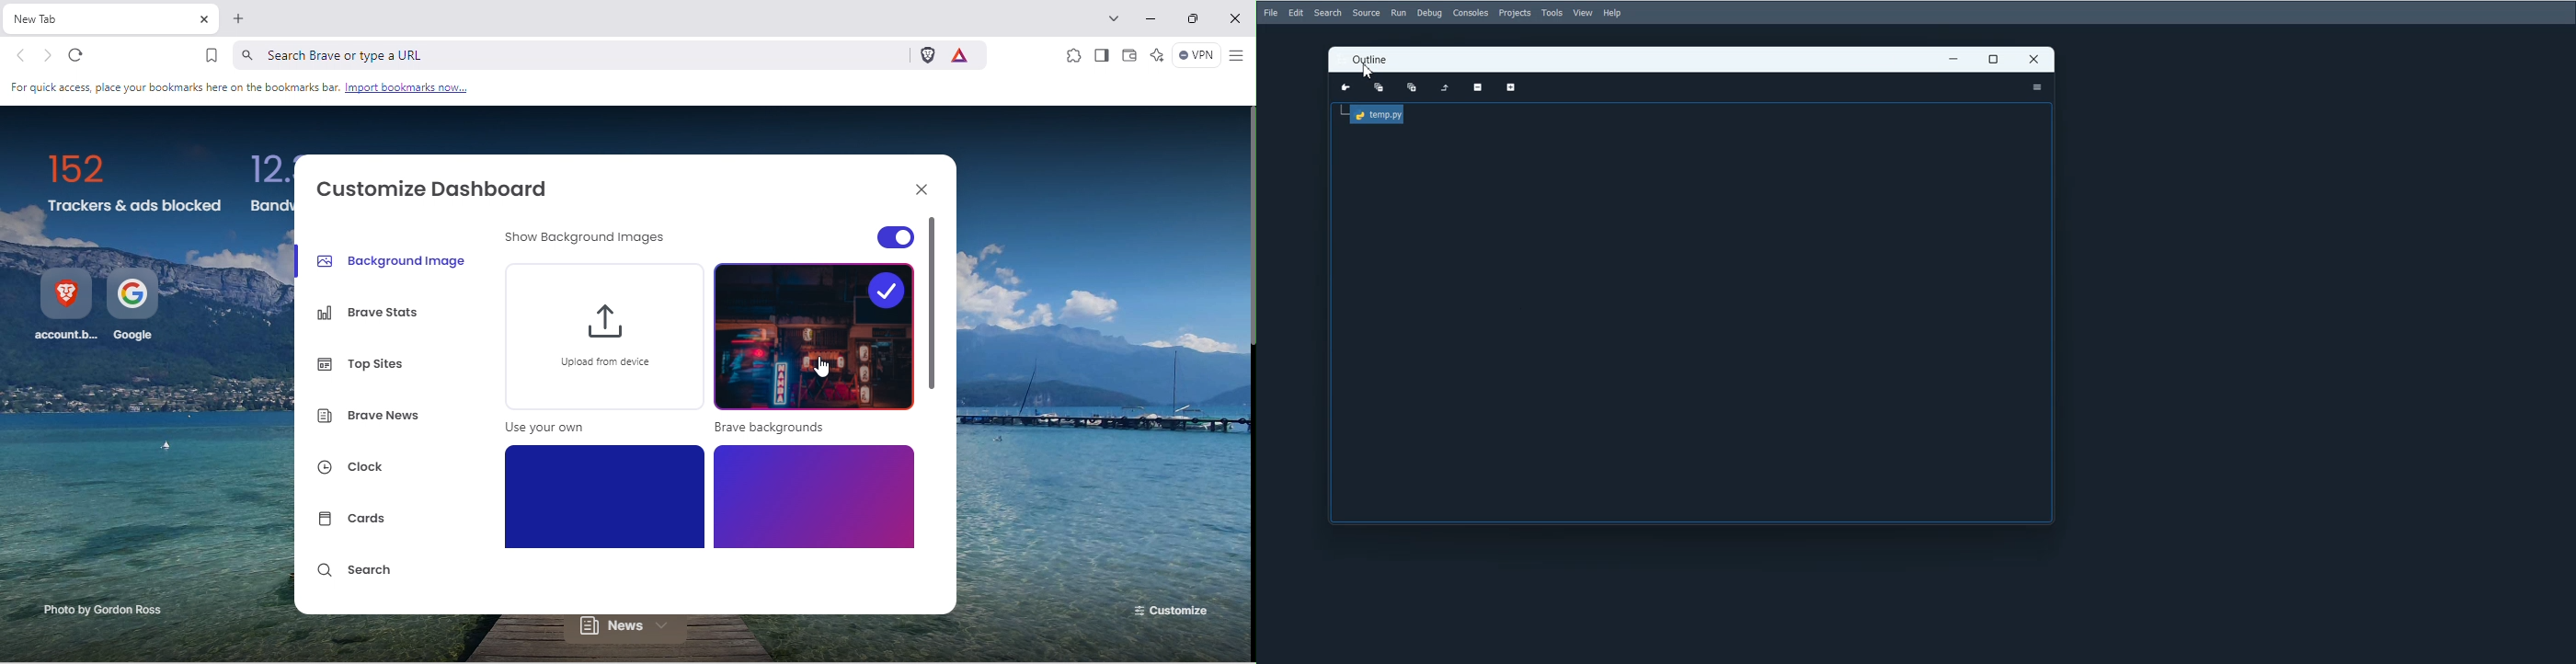 The image size is (2576, 672). What do you see at coordinates (1471, 12) in the screenshot?
I see `Consoles` at bounding box center [1471, 12].